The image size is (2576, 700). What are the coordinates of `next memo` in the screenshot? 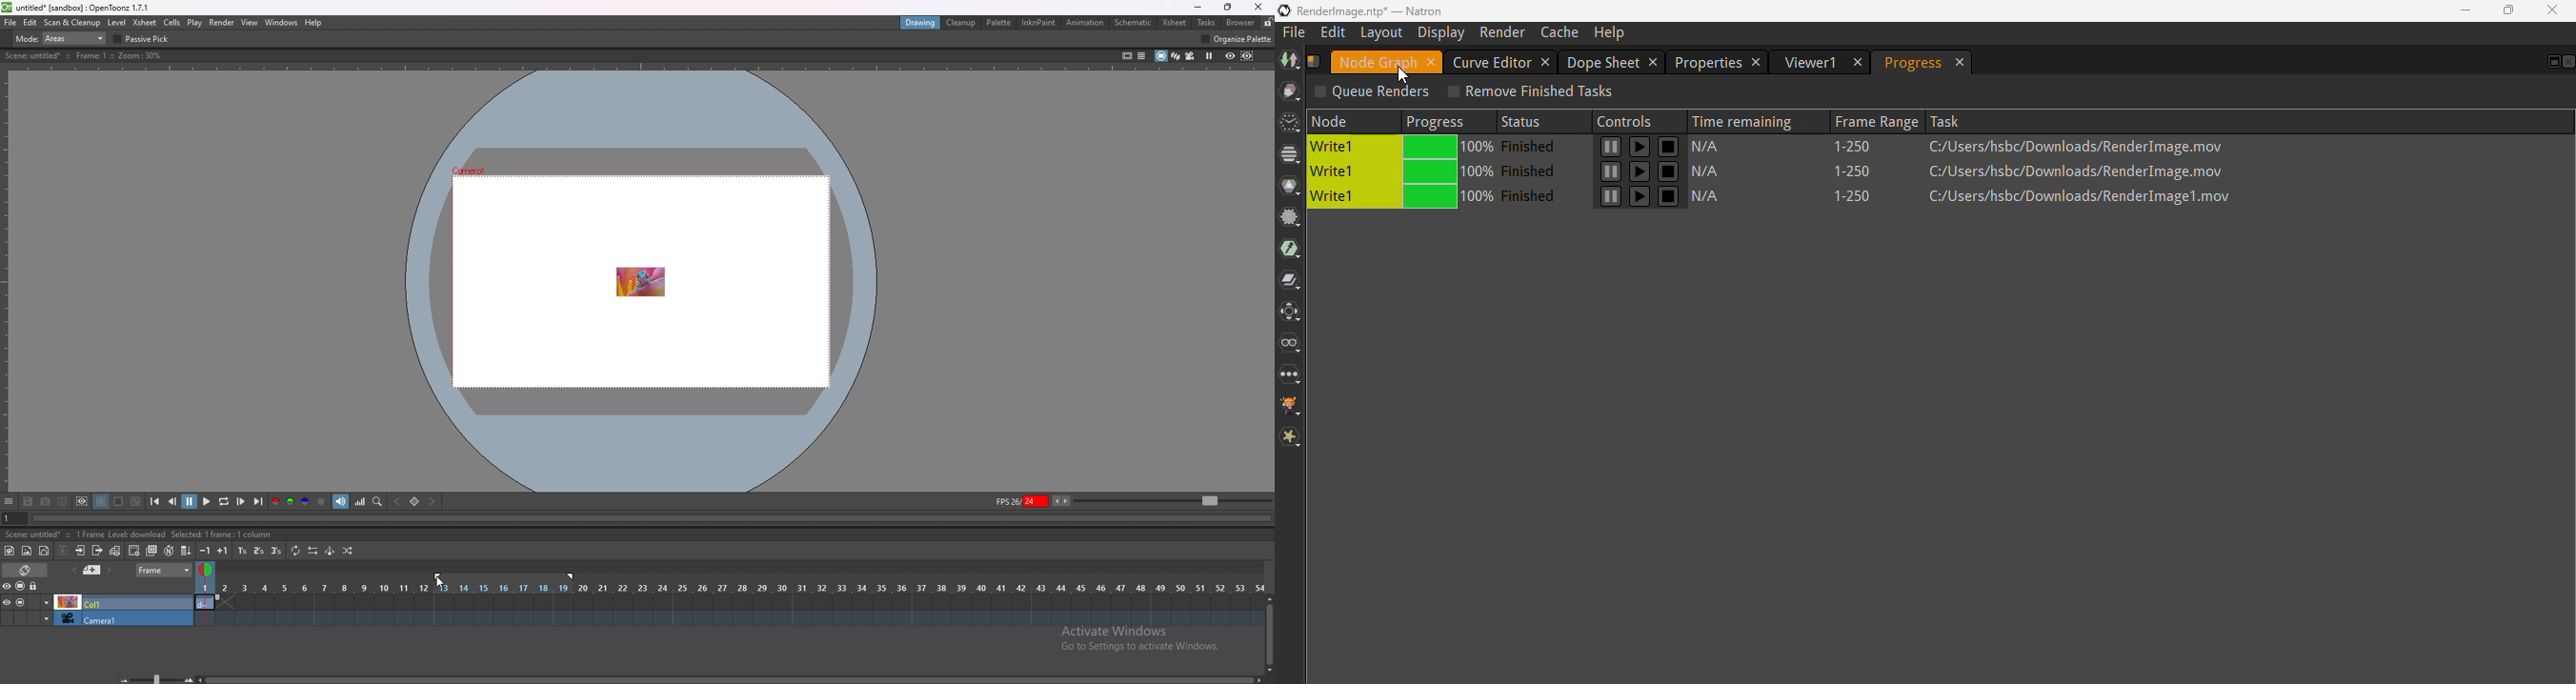 It's located at (109, 570).